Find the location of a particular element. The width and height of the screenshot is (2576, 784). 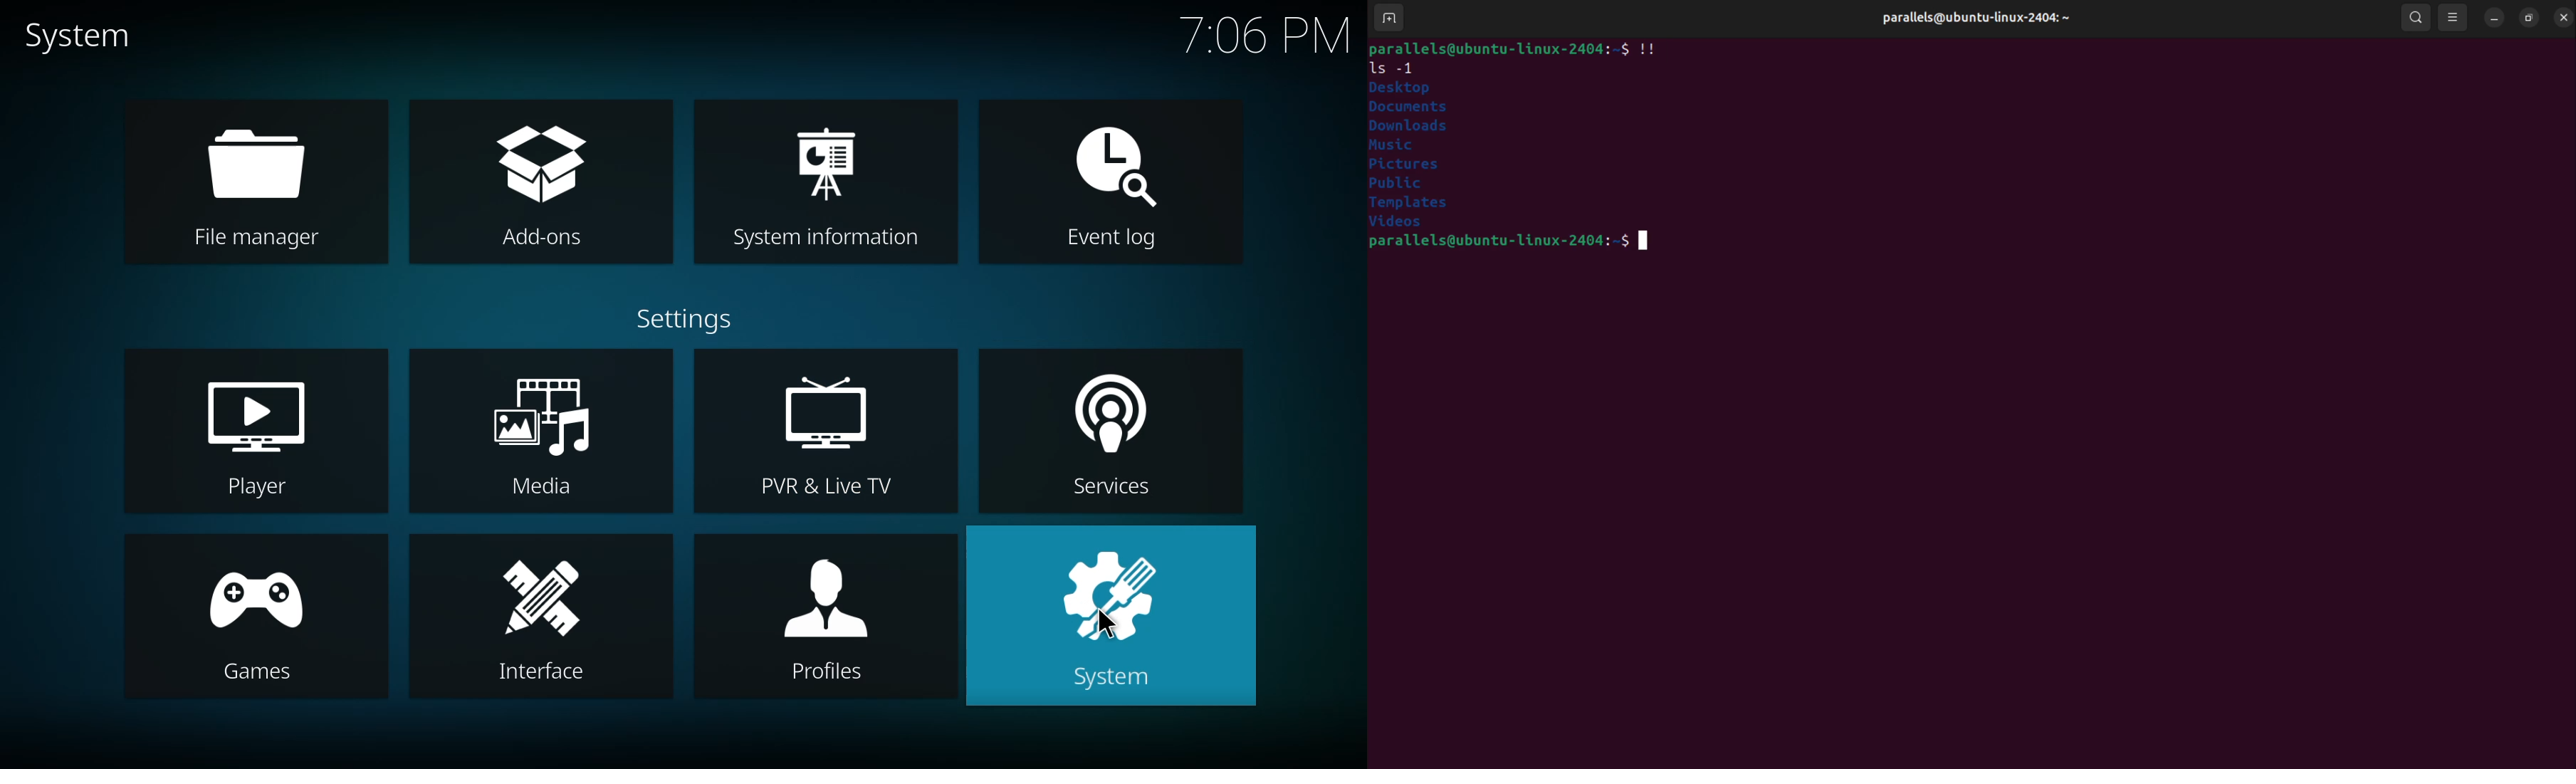

interface is located at coordinates (553, 615).